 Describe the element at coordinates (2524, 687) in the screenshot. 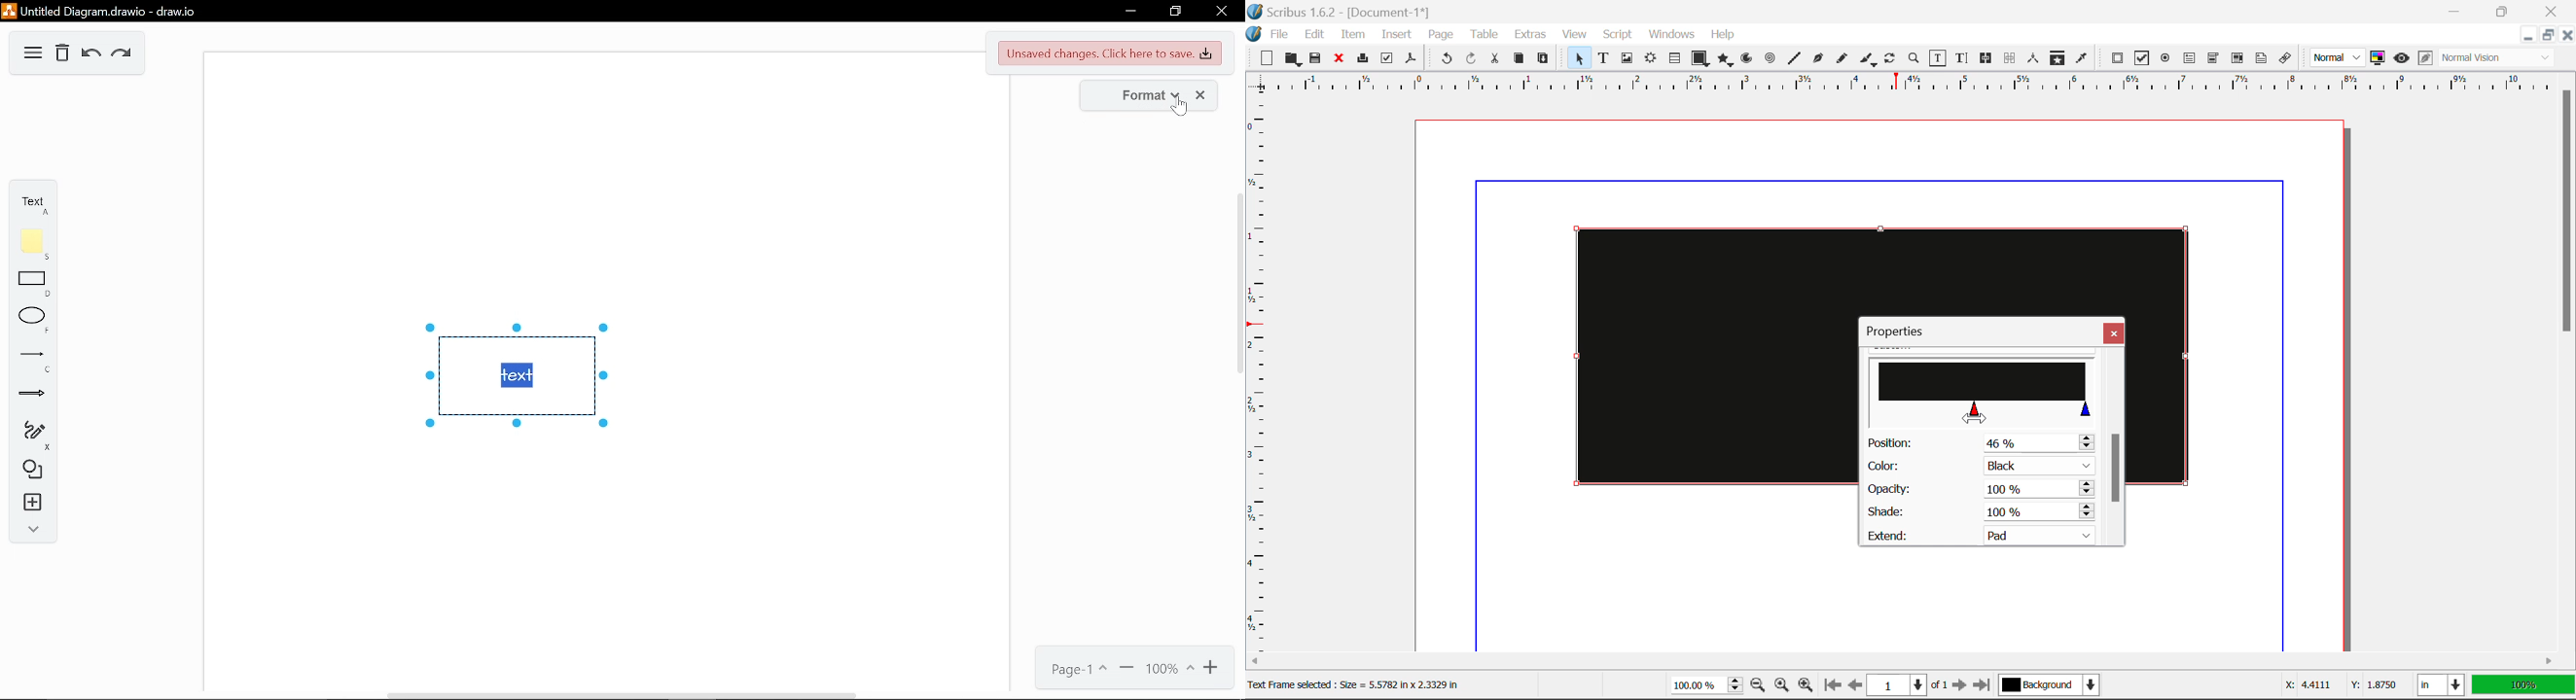

I see `Display Measurement` at that location.